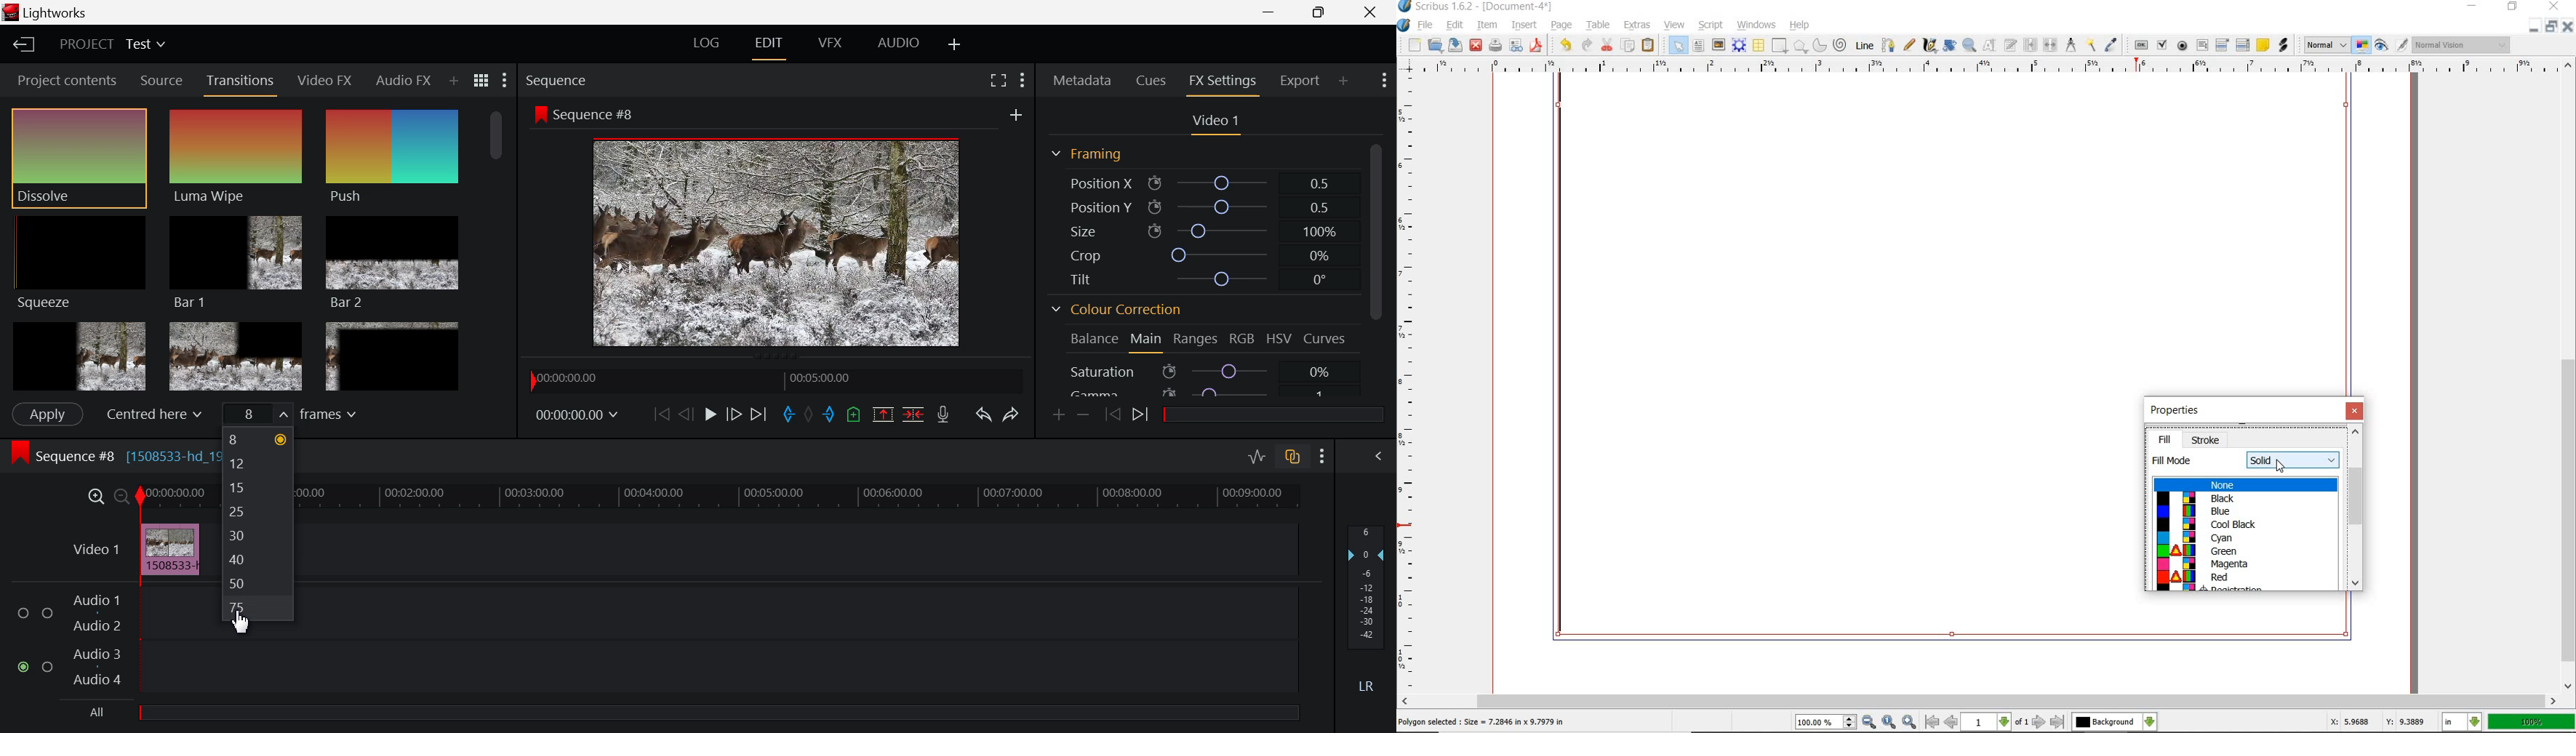 Image resolution: width=2576 pixels, height=756 pixels. Describe the element at coordinates (1410, 45) in the screenshot. I see `new` at that location.